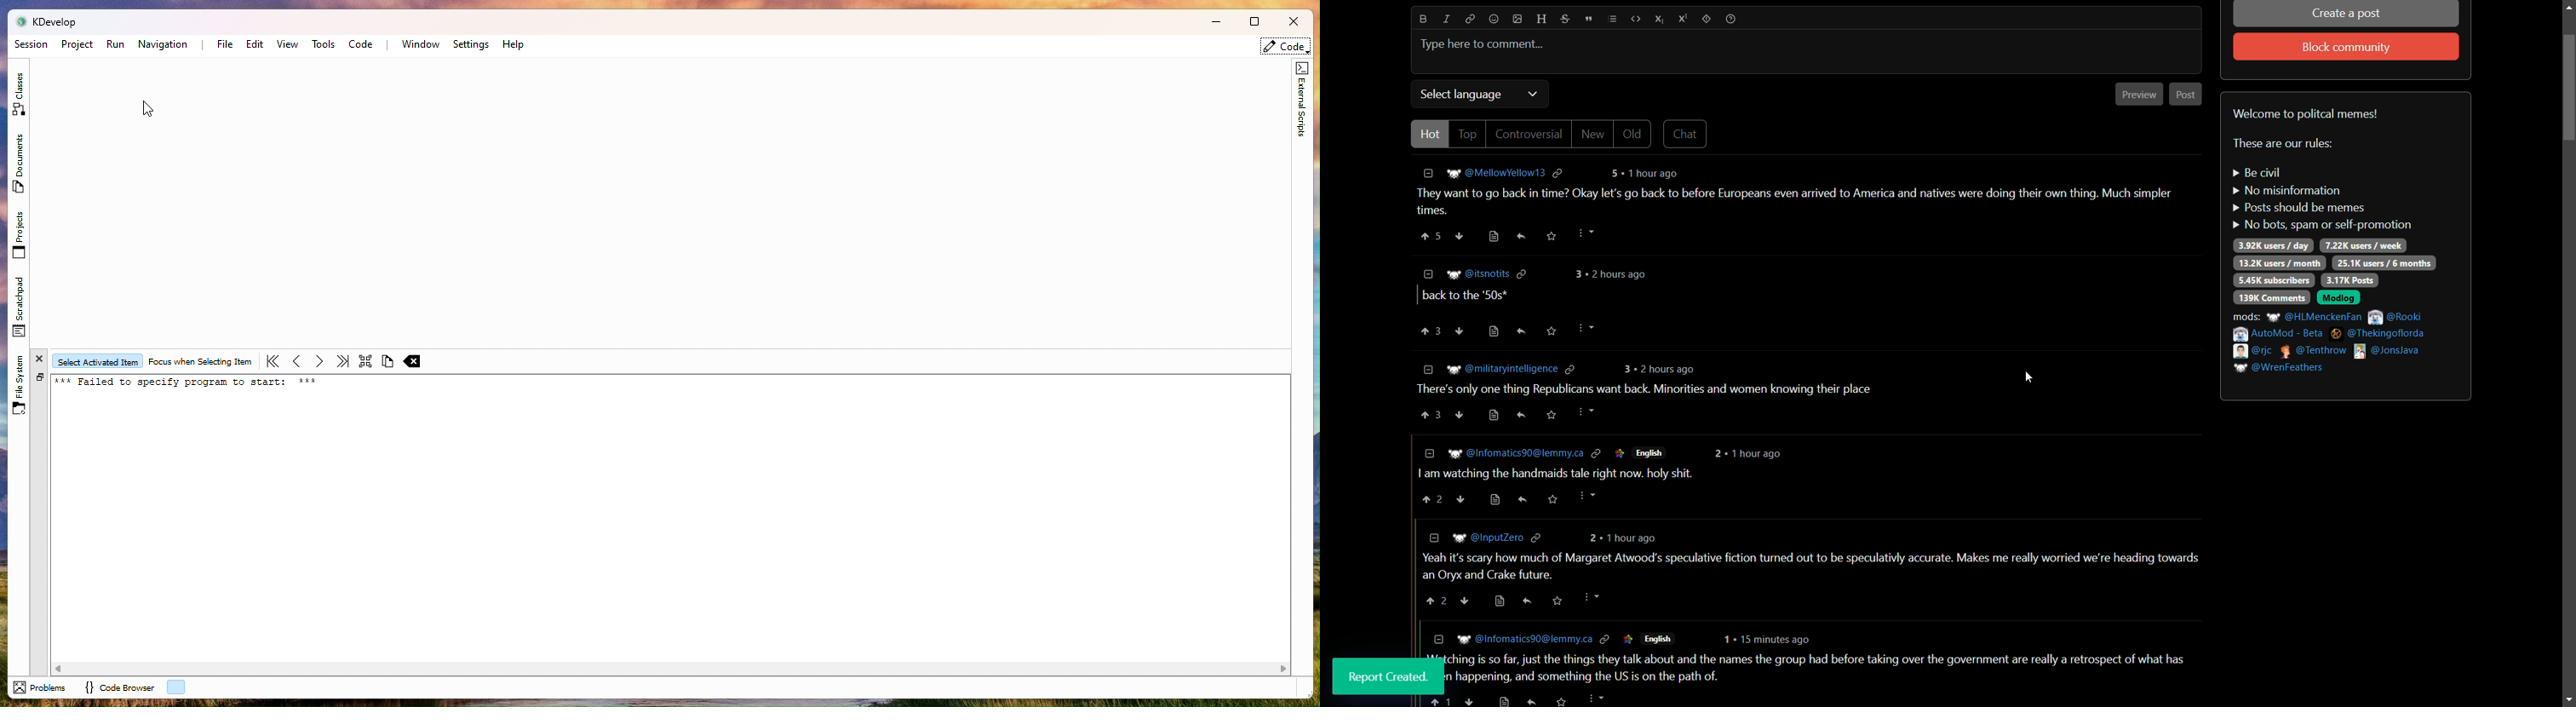 The image size is (2576, 728). What do you see at coordinates (2345, 48) in the screenshot?
I see `block community` at bounding box center [2345, 48].